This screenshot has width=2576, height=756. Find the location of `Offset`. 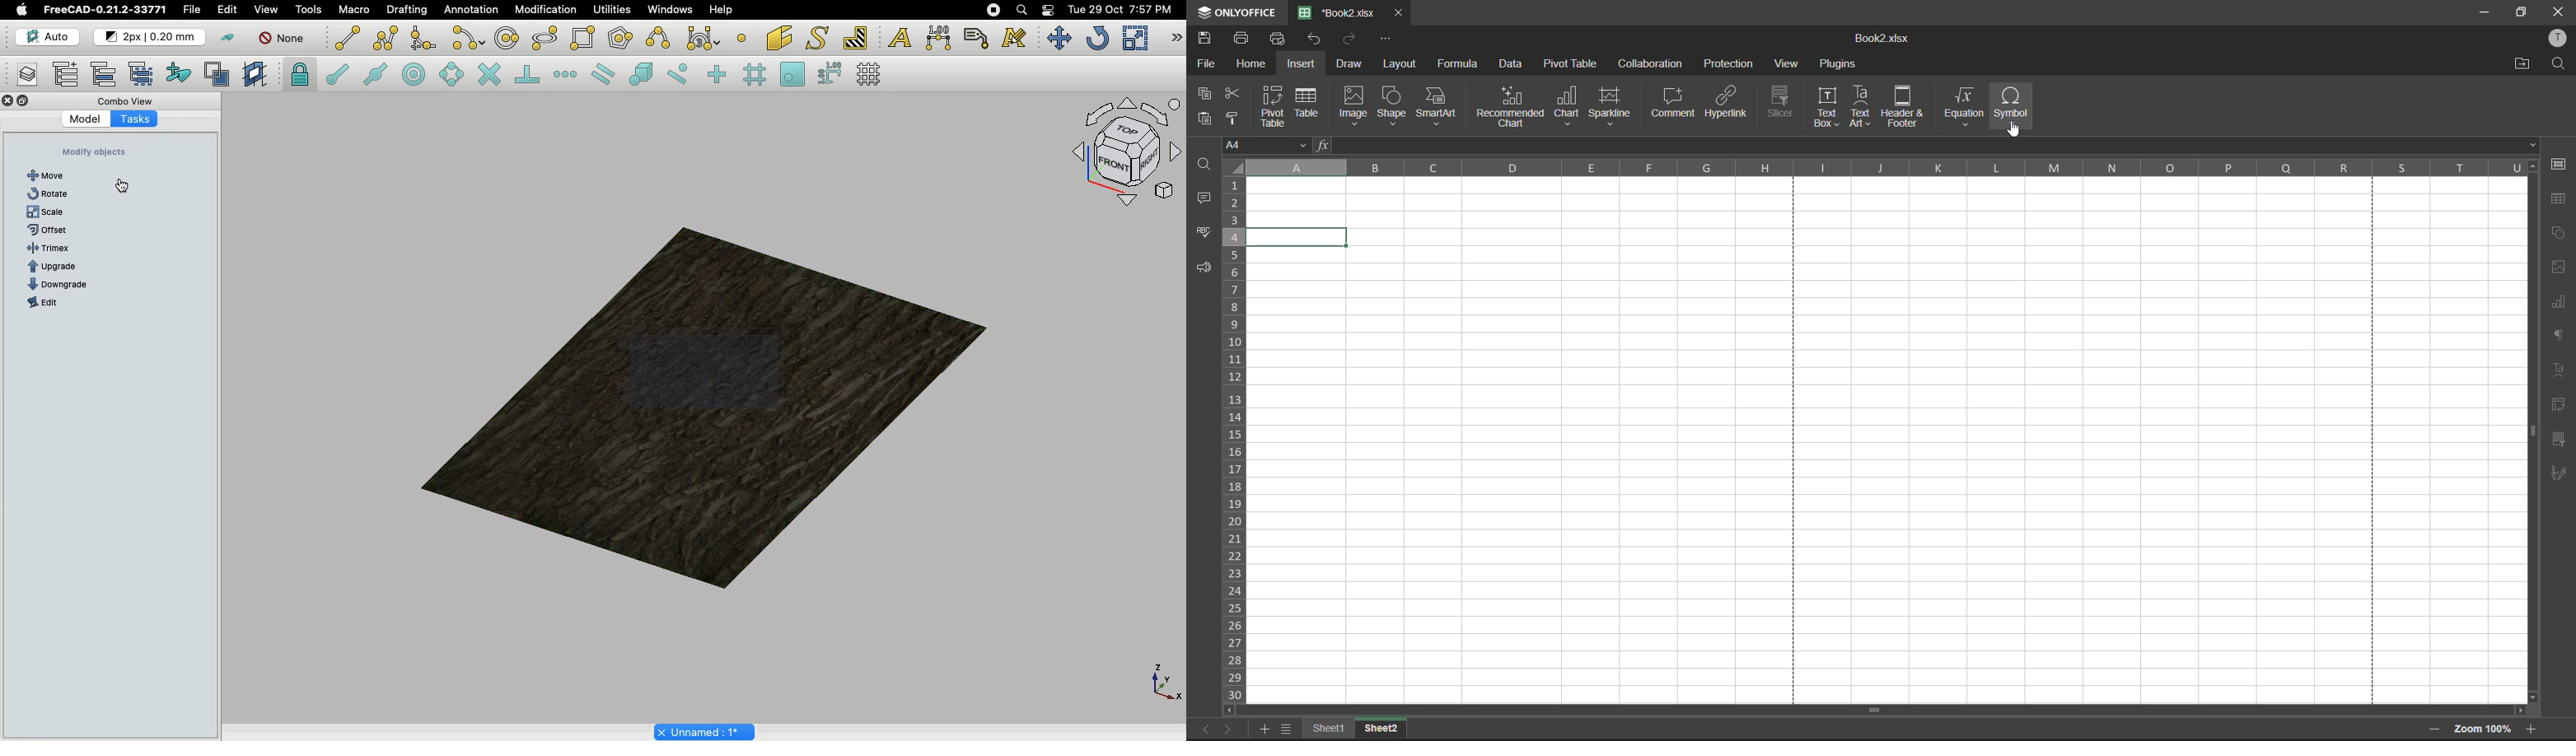

Offset is located at coordinates (48, 230).